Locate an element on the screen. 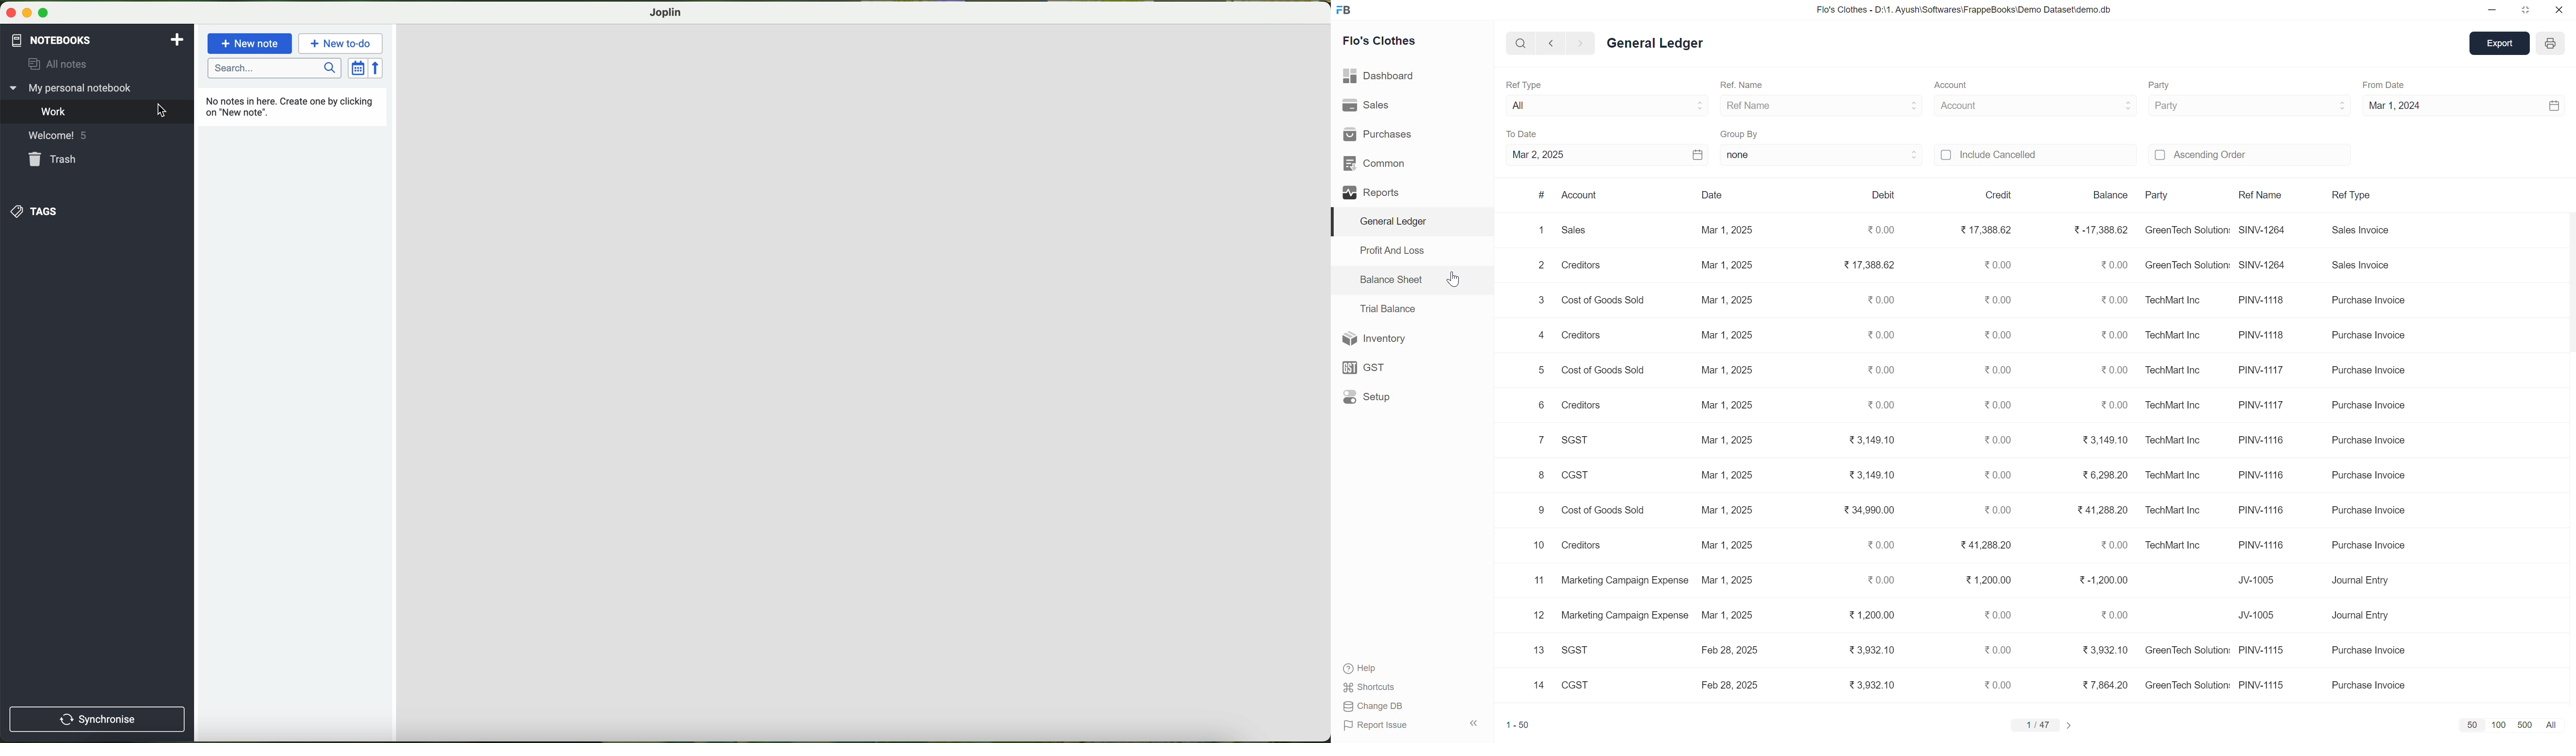  TechMart Inc is located at coordinates (2174, 441).